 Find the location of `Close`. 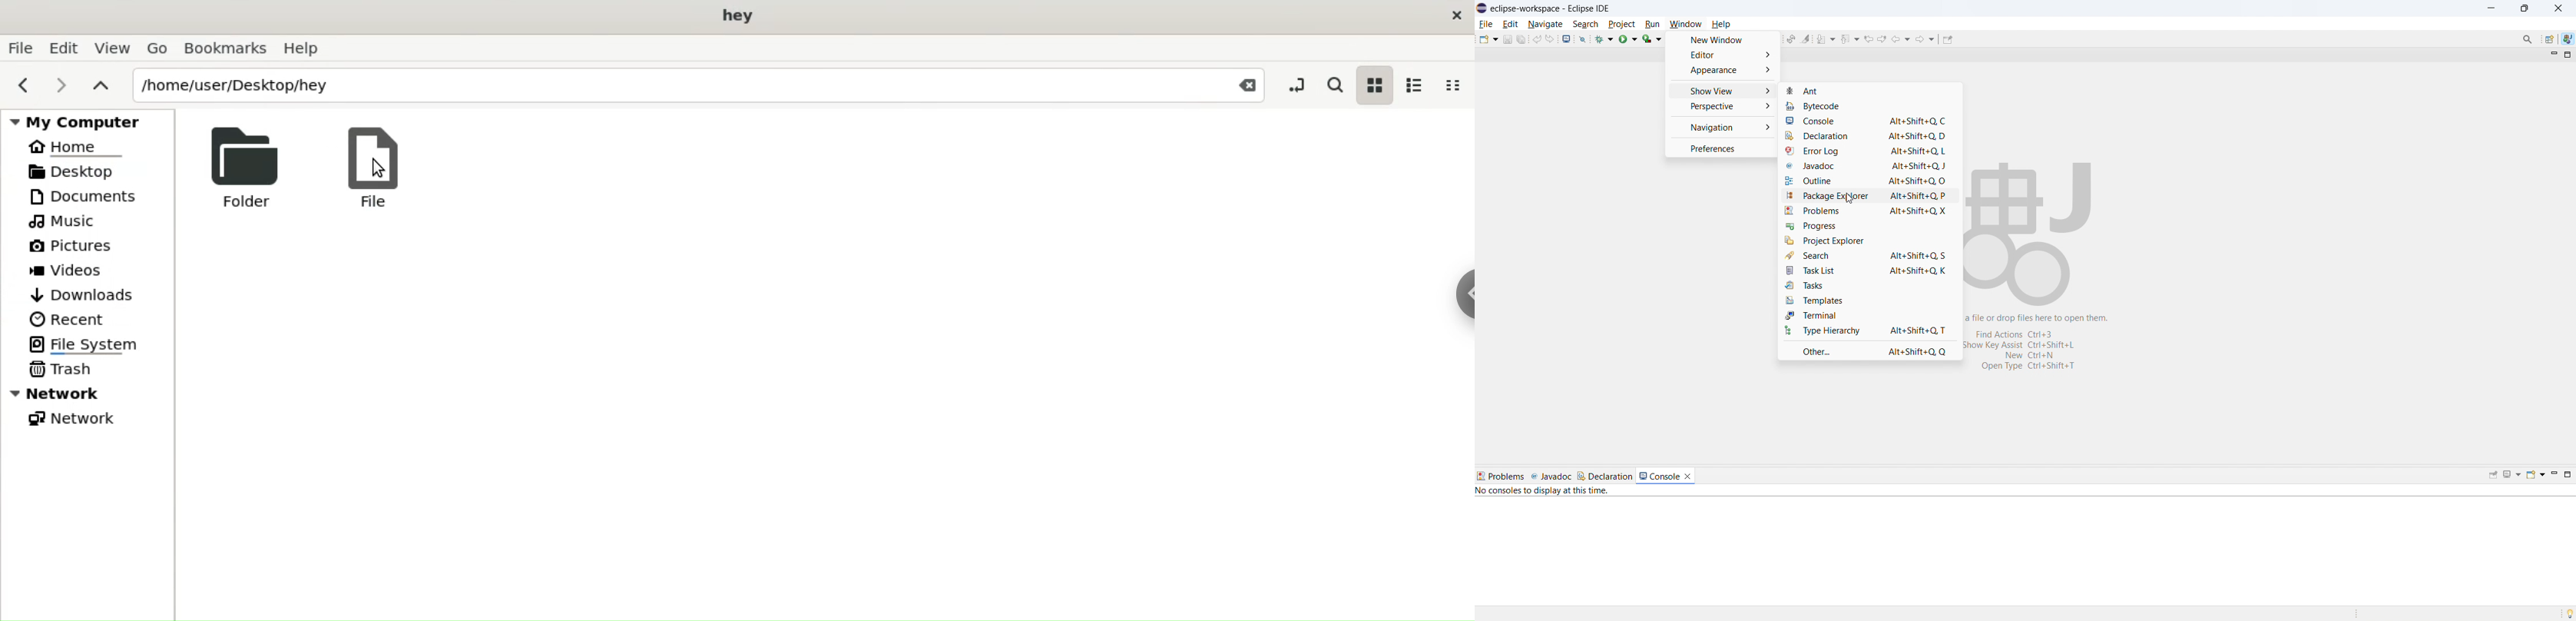

Close is located at coordinates (1246, 85).